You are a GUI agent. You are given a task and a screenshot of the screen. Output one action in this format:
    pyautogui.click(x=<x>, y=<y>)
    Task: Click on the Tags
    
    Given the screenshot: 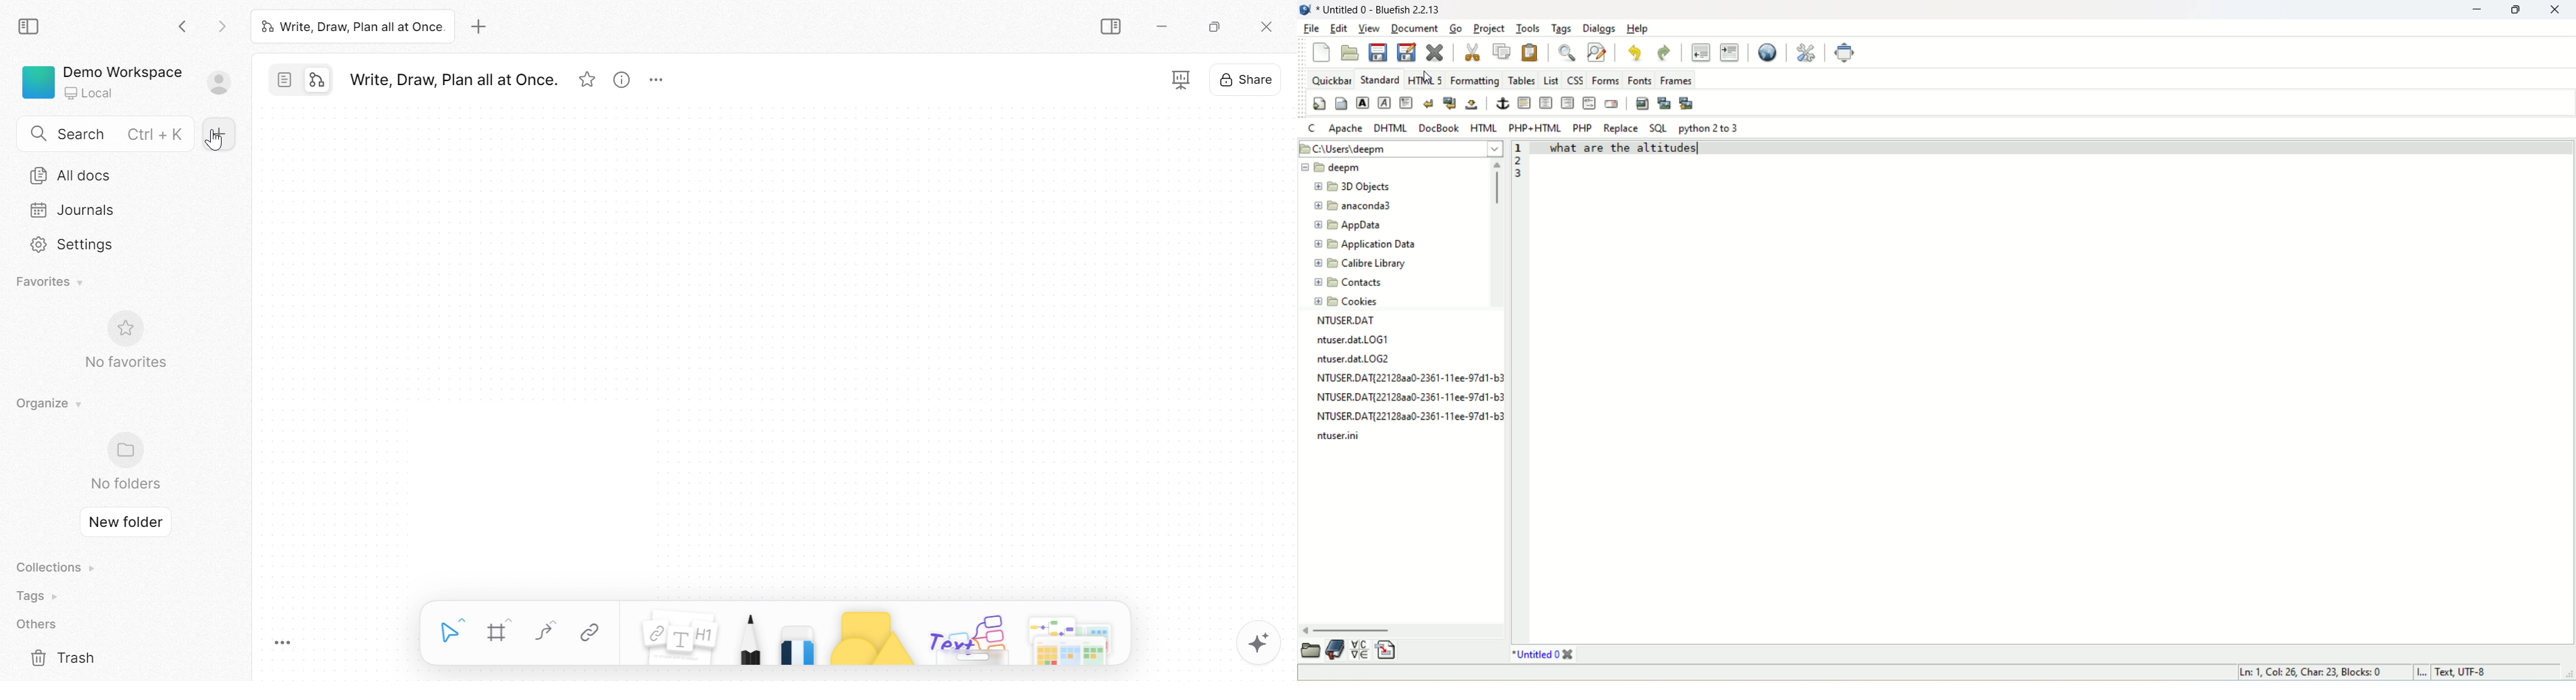 What is the action you would take?
    pyautogui.click(x=39, y=596)
    